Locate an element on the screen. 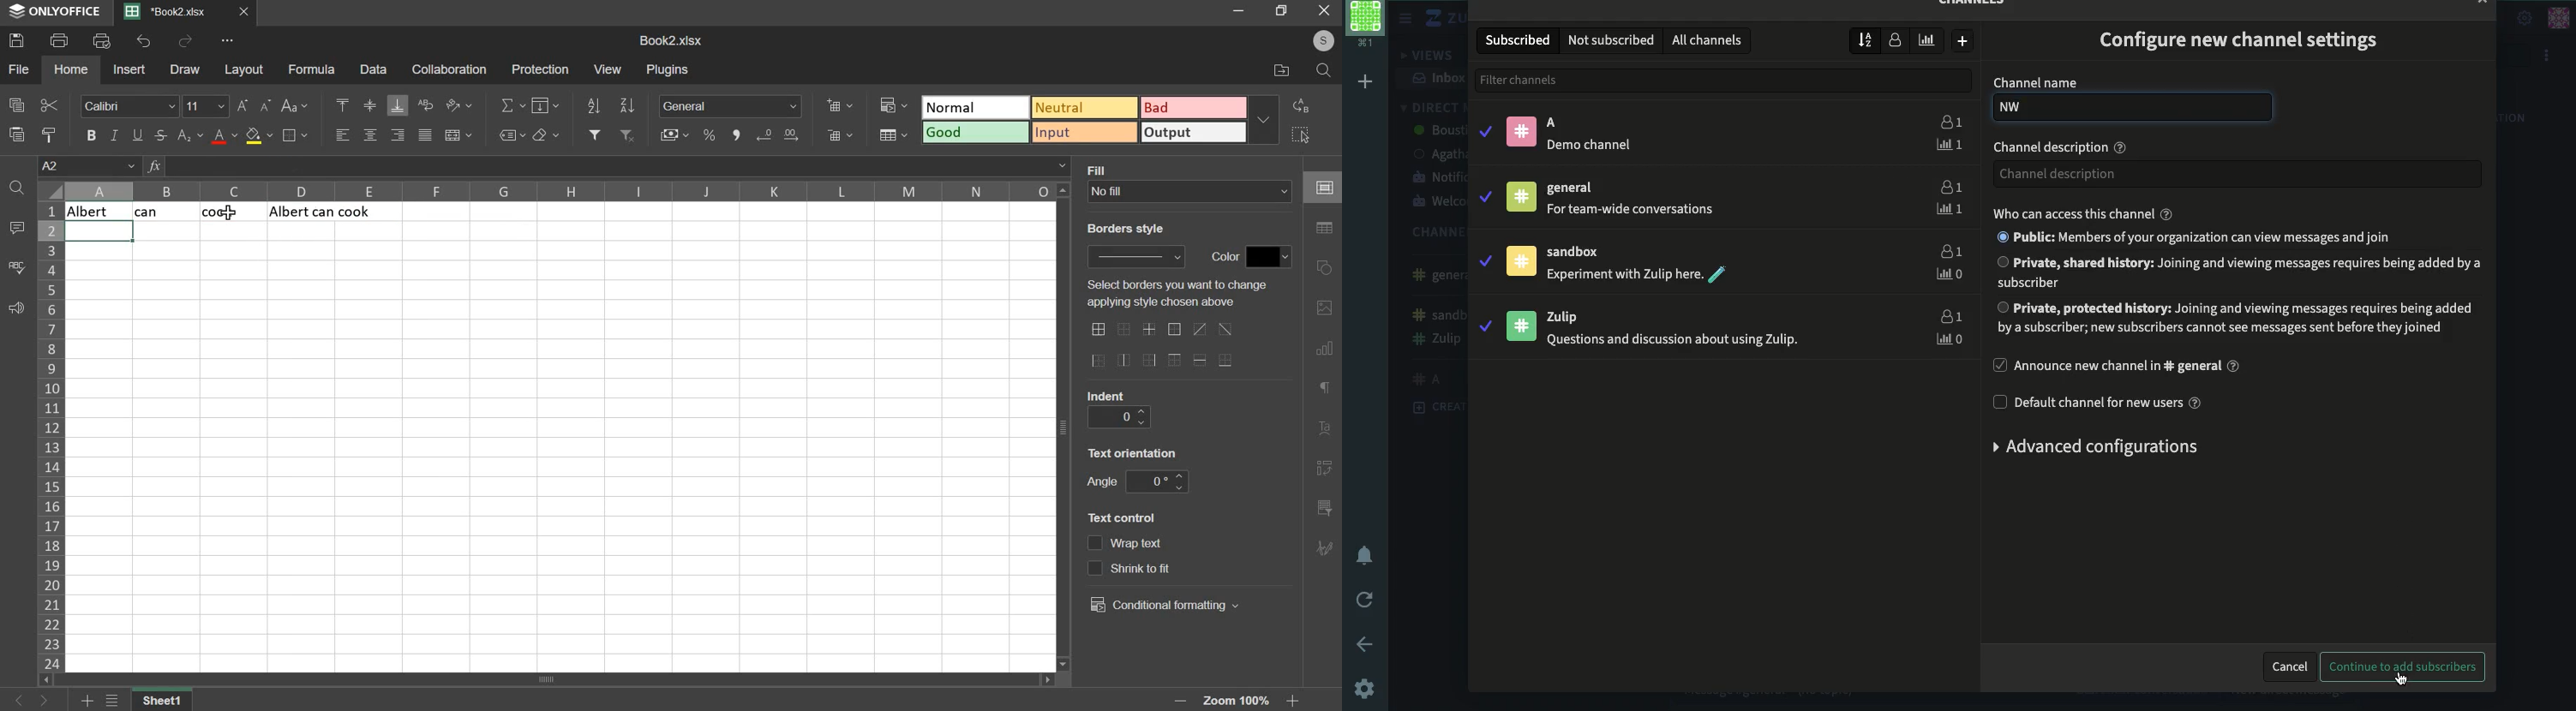 The height and width of the screenshot is (728, 2576). text is located at coordinates (1102, 169).